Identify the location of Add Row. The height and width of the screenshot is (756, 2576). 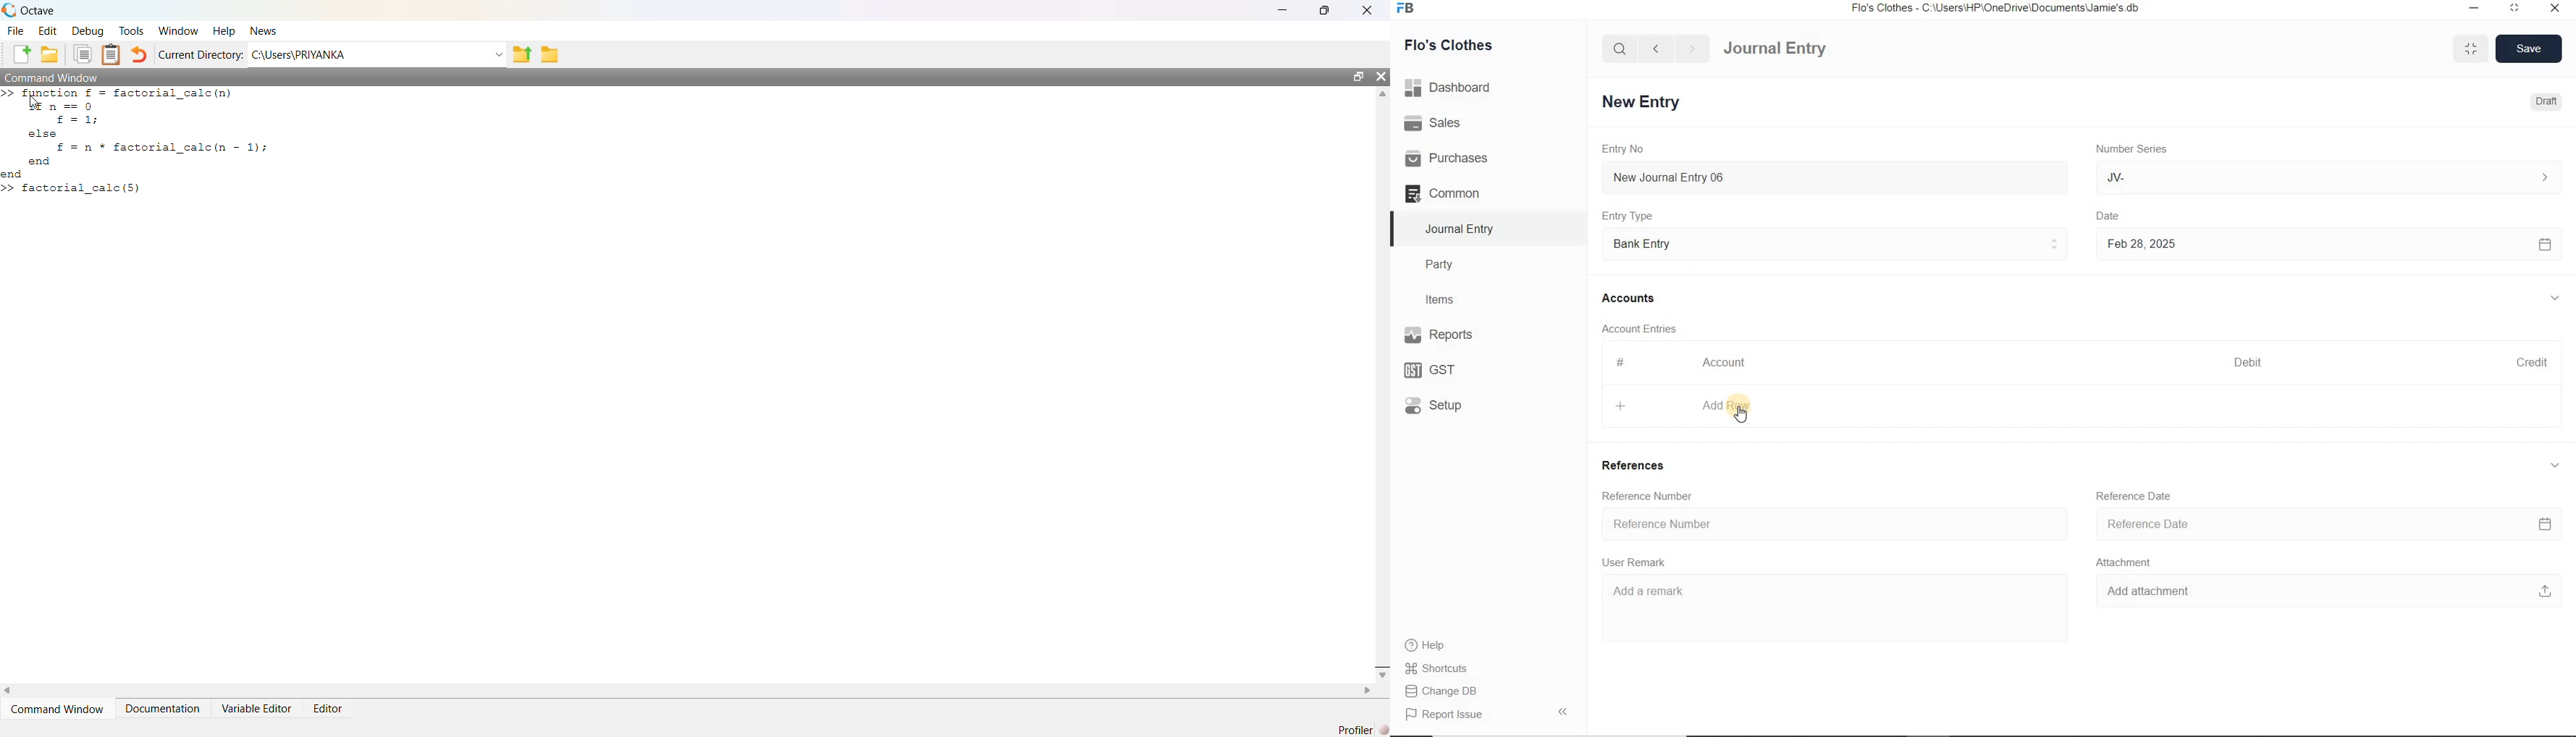
(1686, 406).